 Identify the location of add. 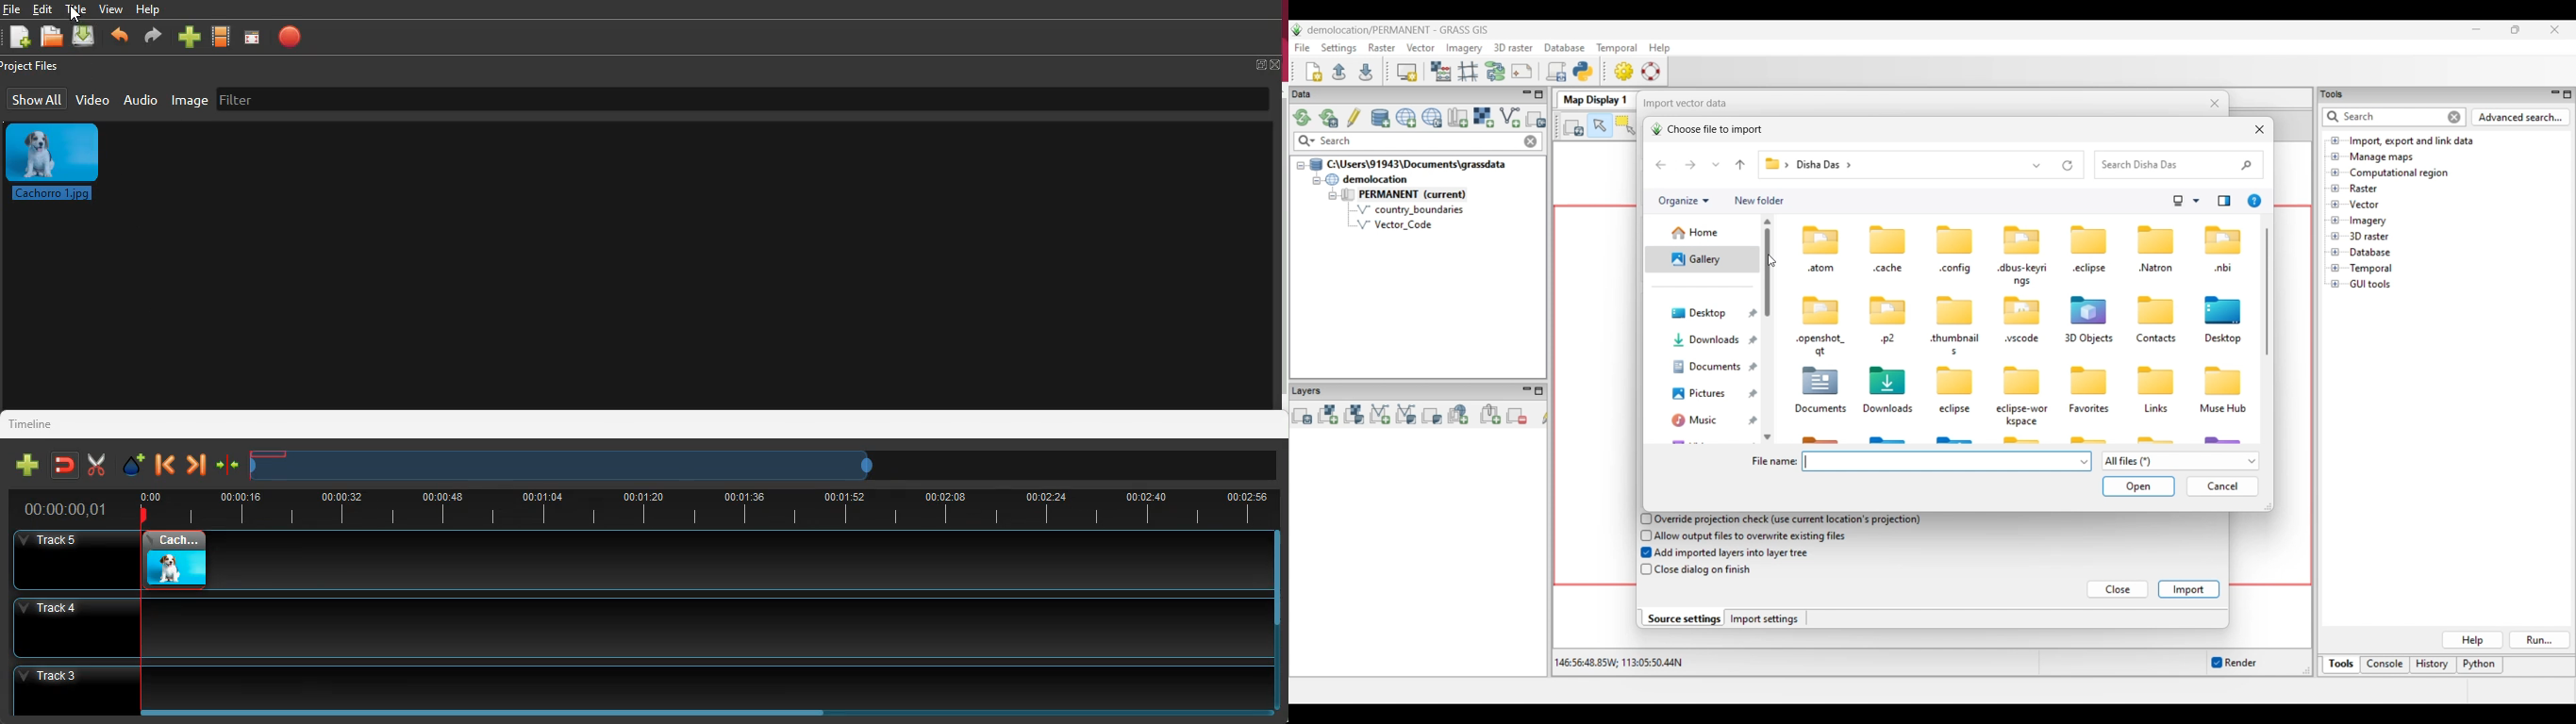
(24, 466).